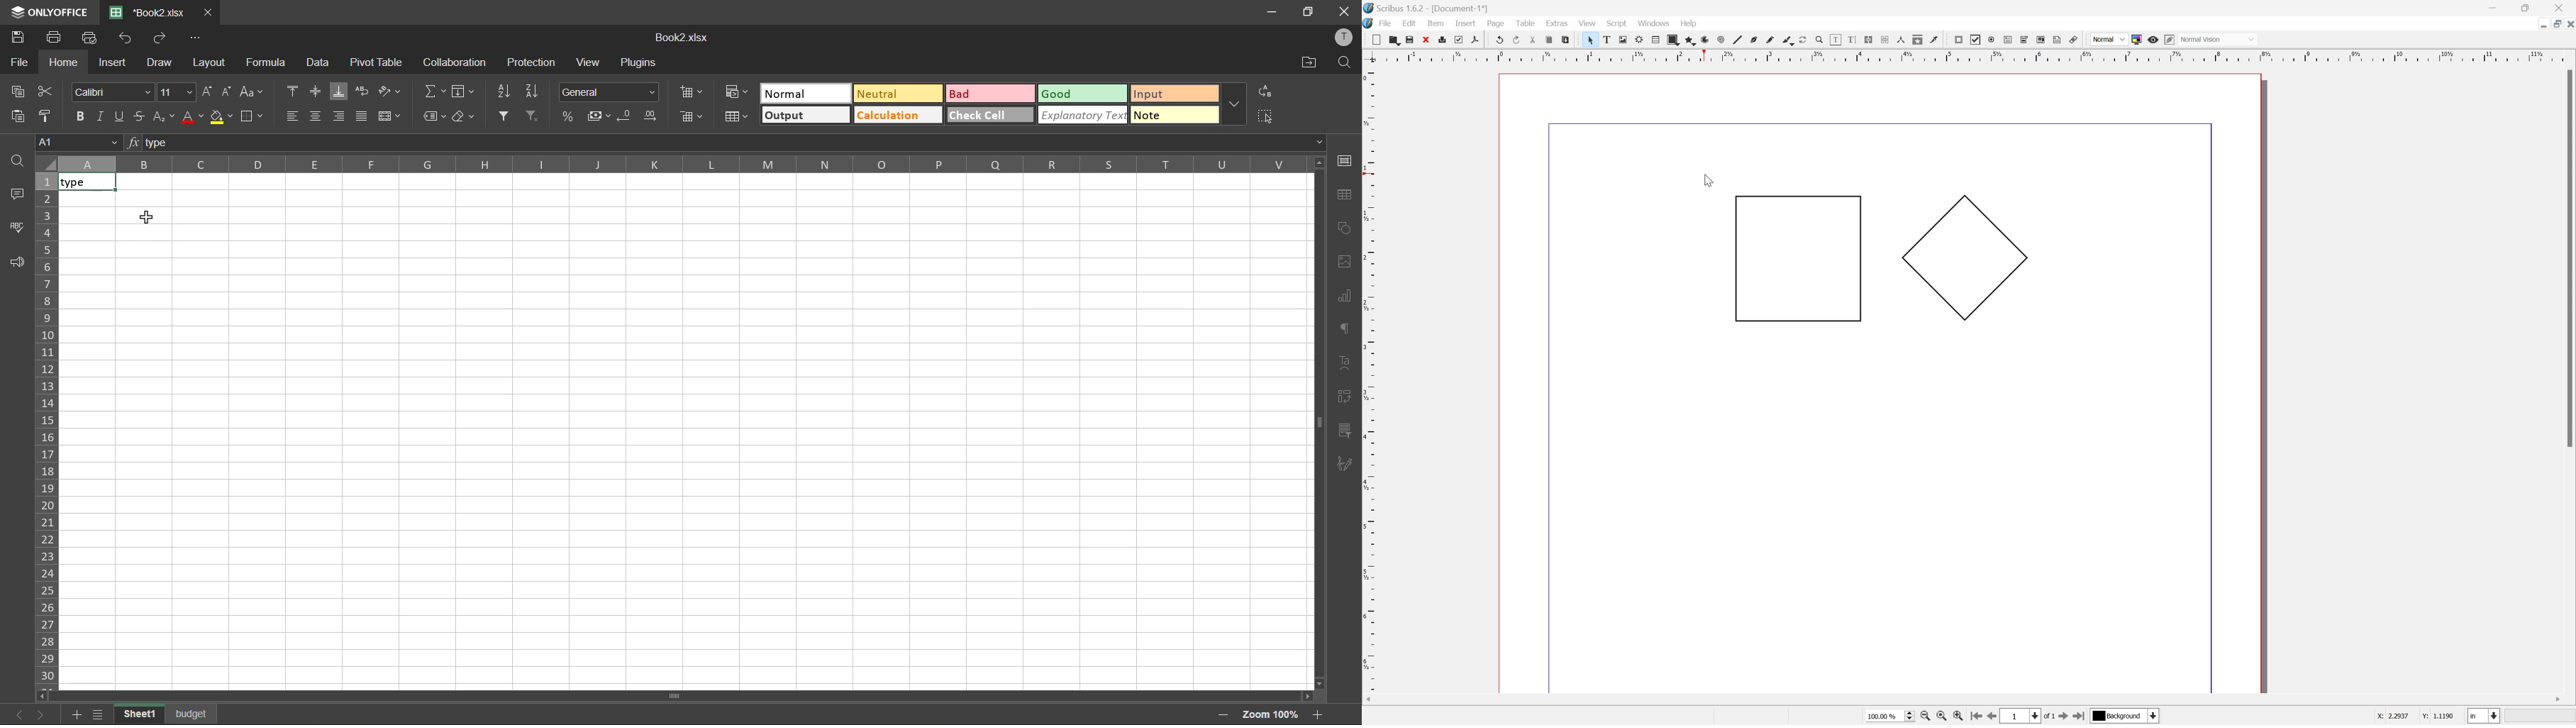 This screenshot has height=728, width=2576. I want to click on fields, so click(464, 91).